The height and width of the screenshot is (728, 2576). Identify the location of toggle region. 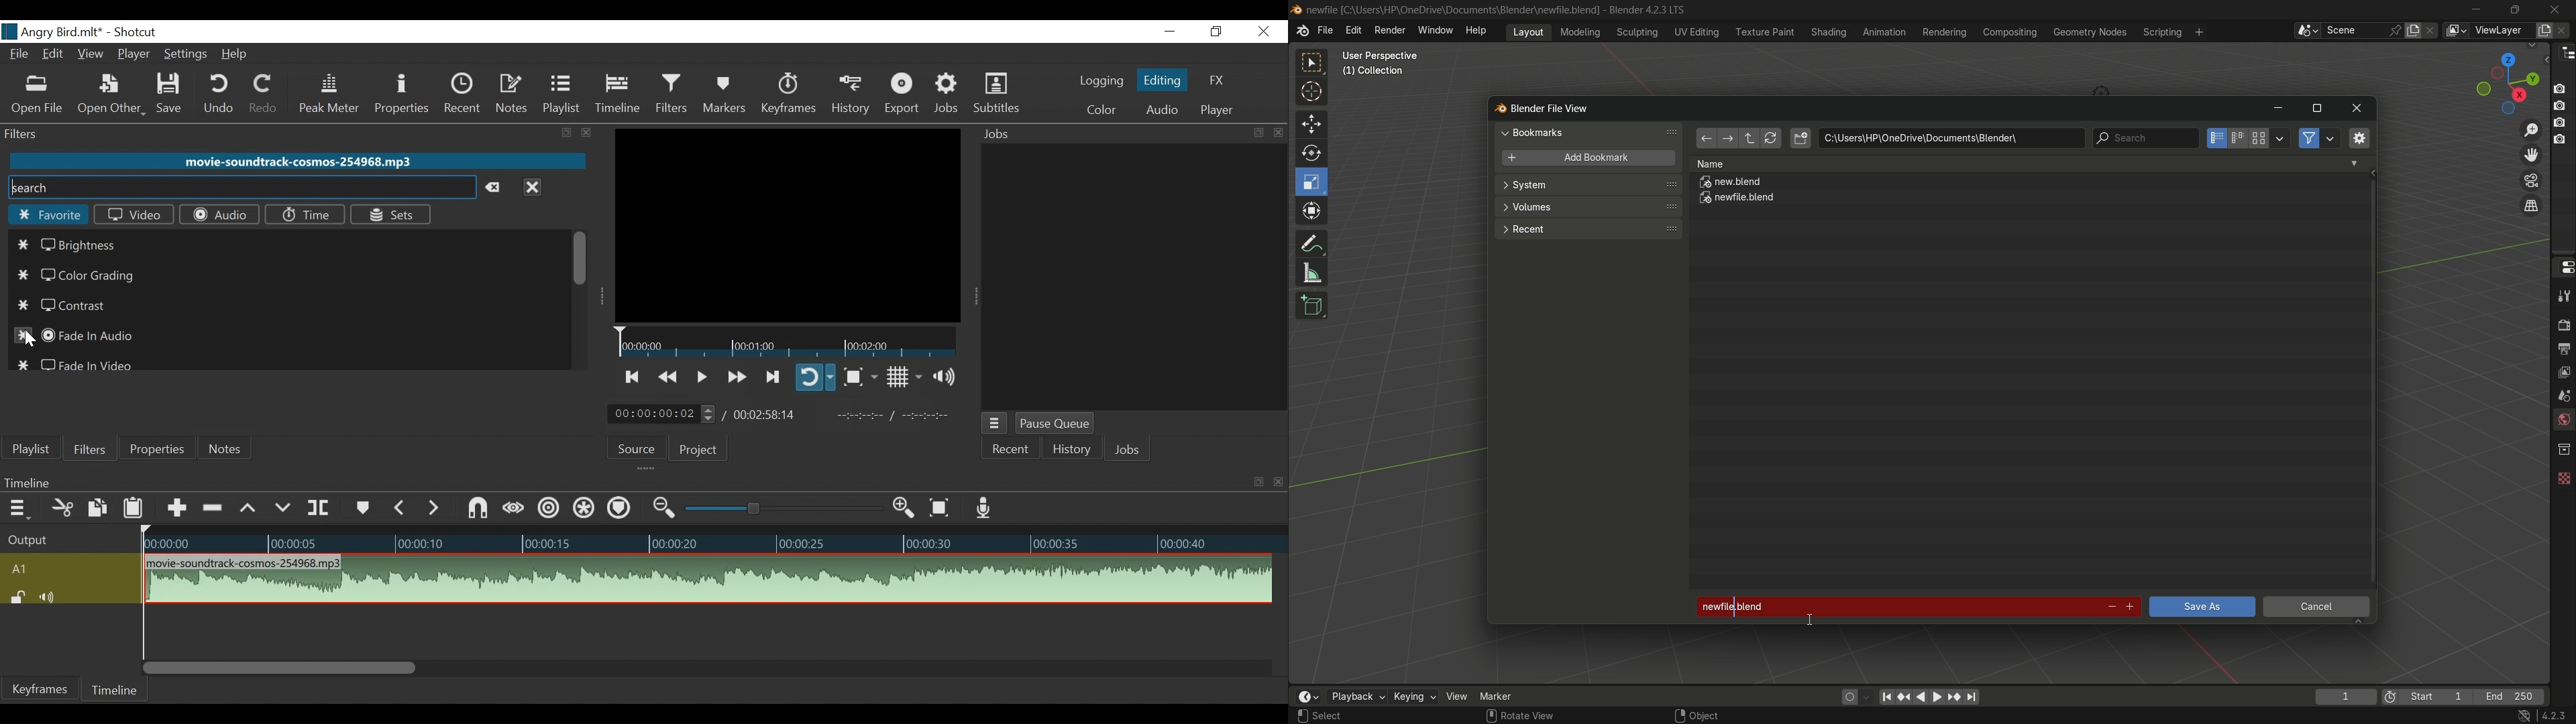
(2358, 137).